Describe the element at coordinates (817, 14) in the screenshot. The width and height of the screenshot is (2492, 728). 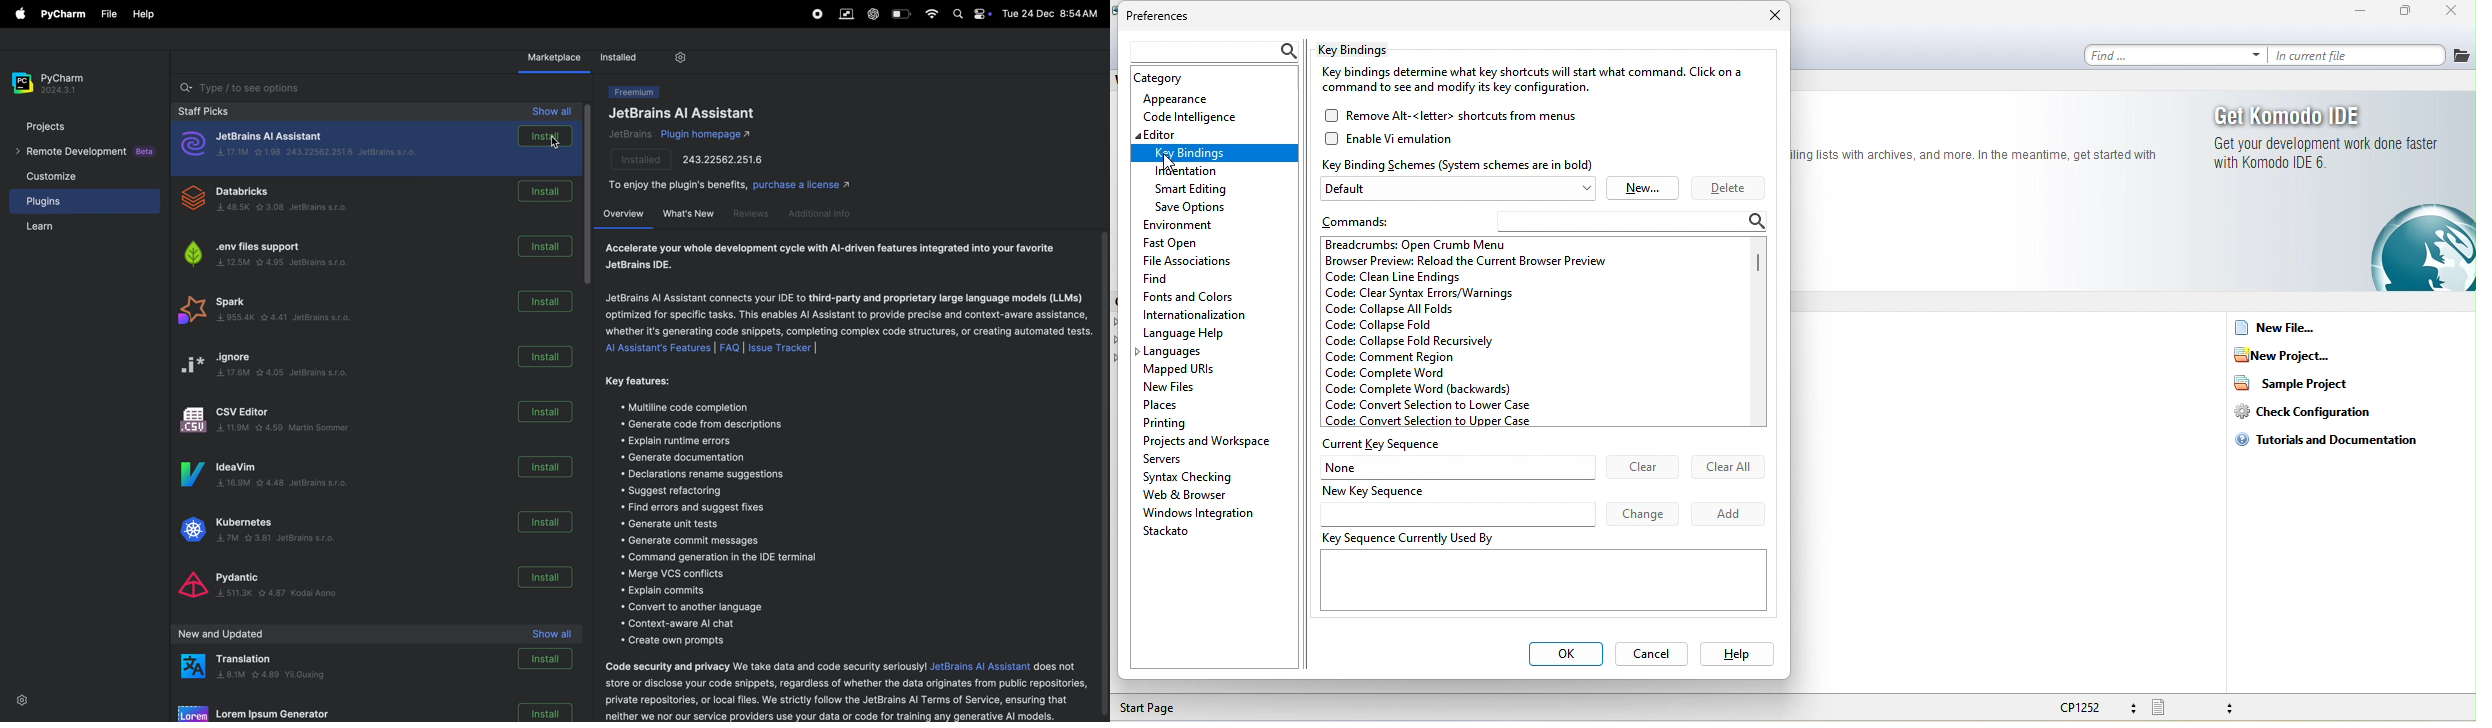
I see `record` at that location.